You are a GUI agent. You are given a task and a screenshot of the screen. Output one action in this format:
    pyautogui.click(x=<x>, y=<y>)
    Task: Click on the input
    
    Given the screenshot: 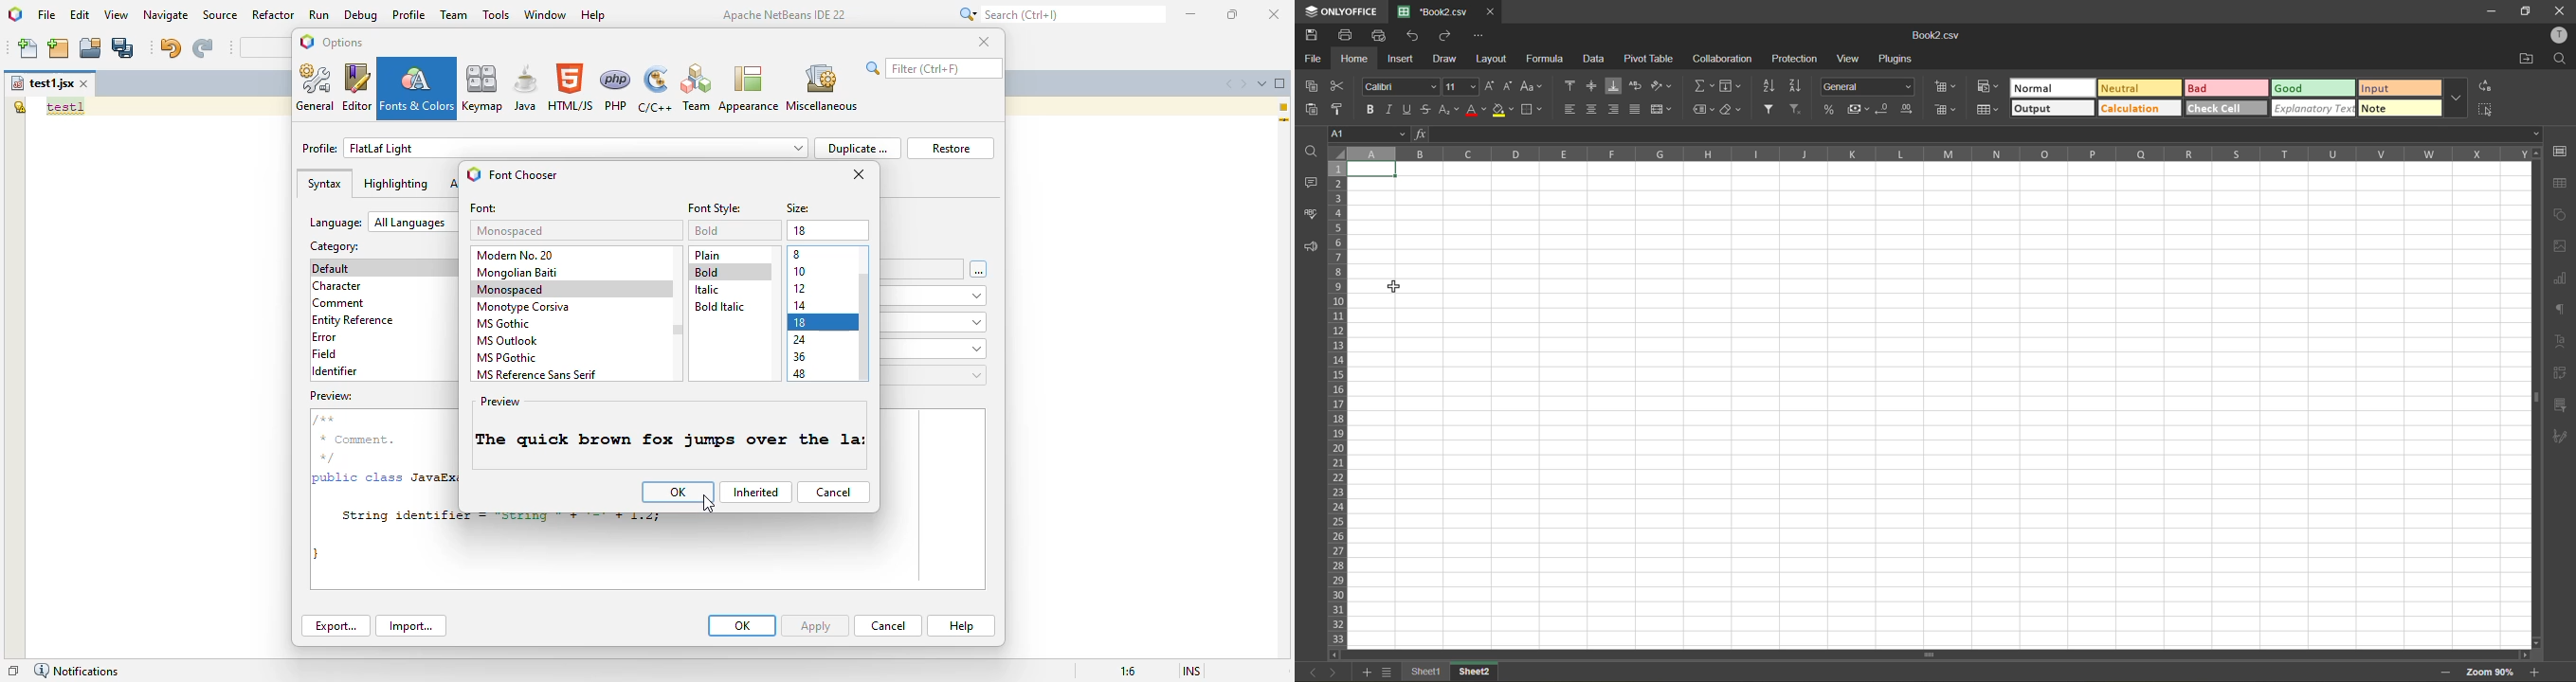 What is the action you would take?
    pyautogui.click(x=2400, y=87)
    